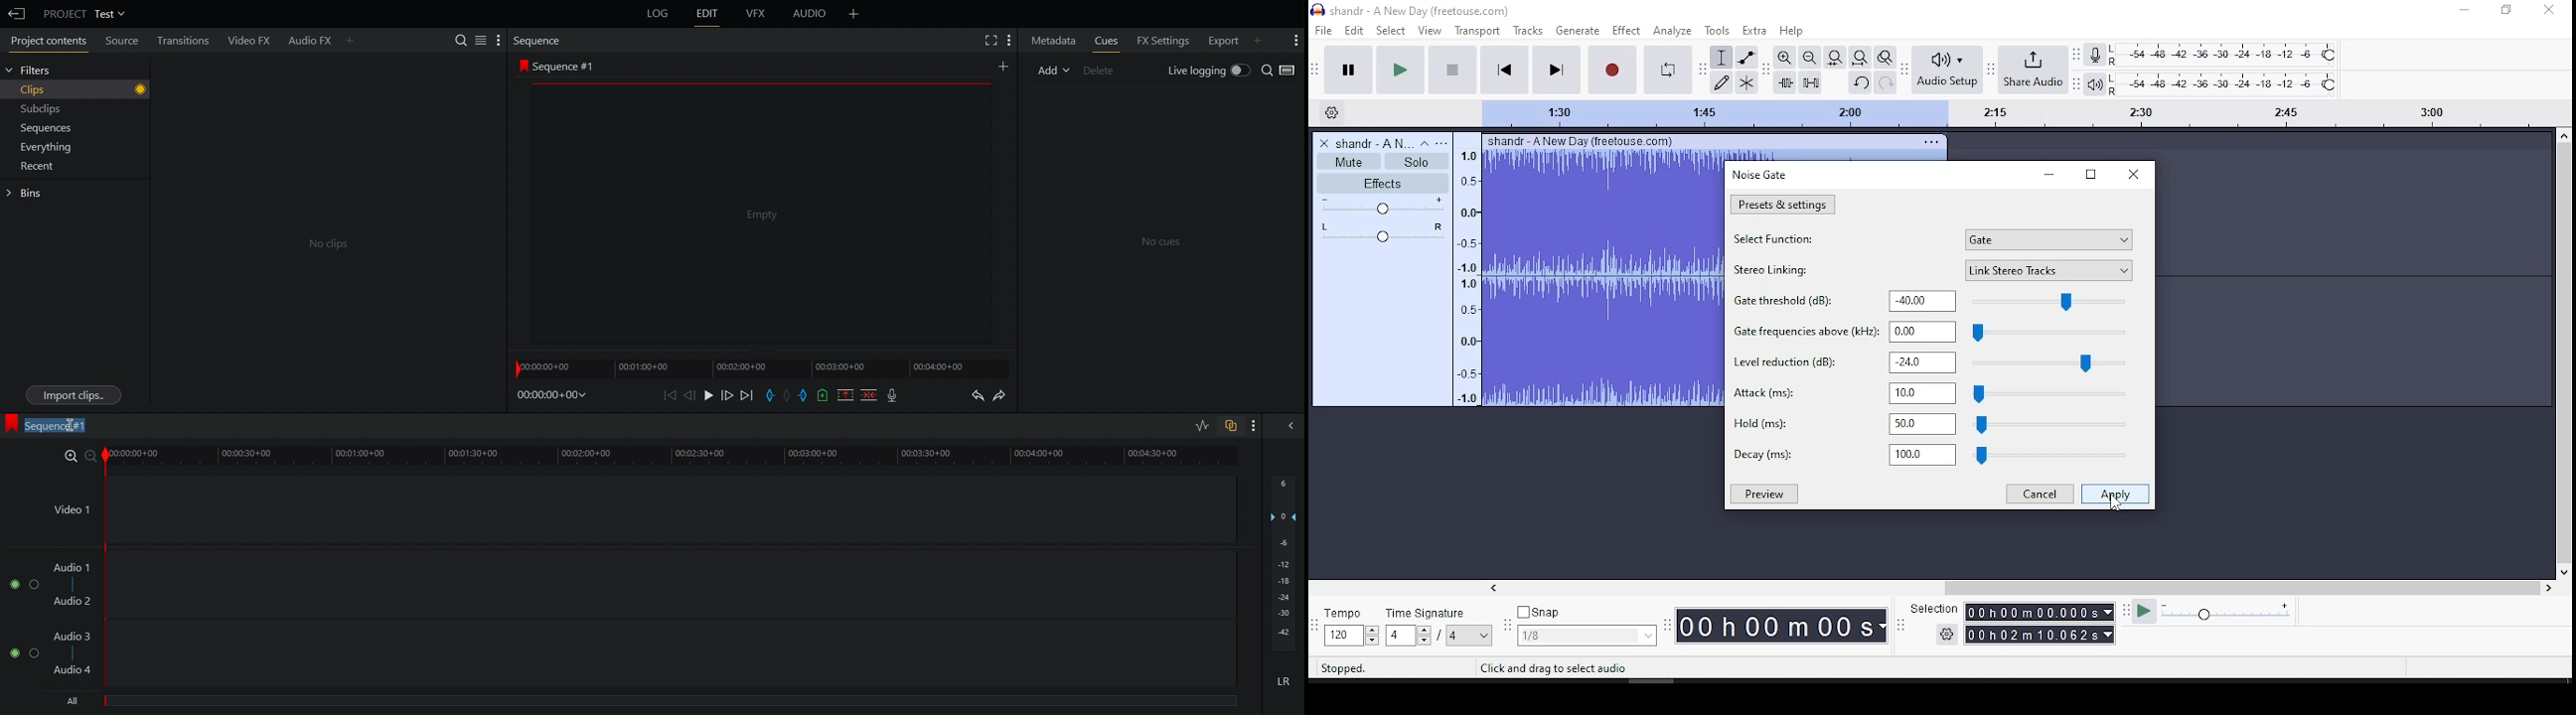  Describe the element at coordinates (321, 38) in the screenshot. I see `Audio FX` at that location.